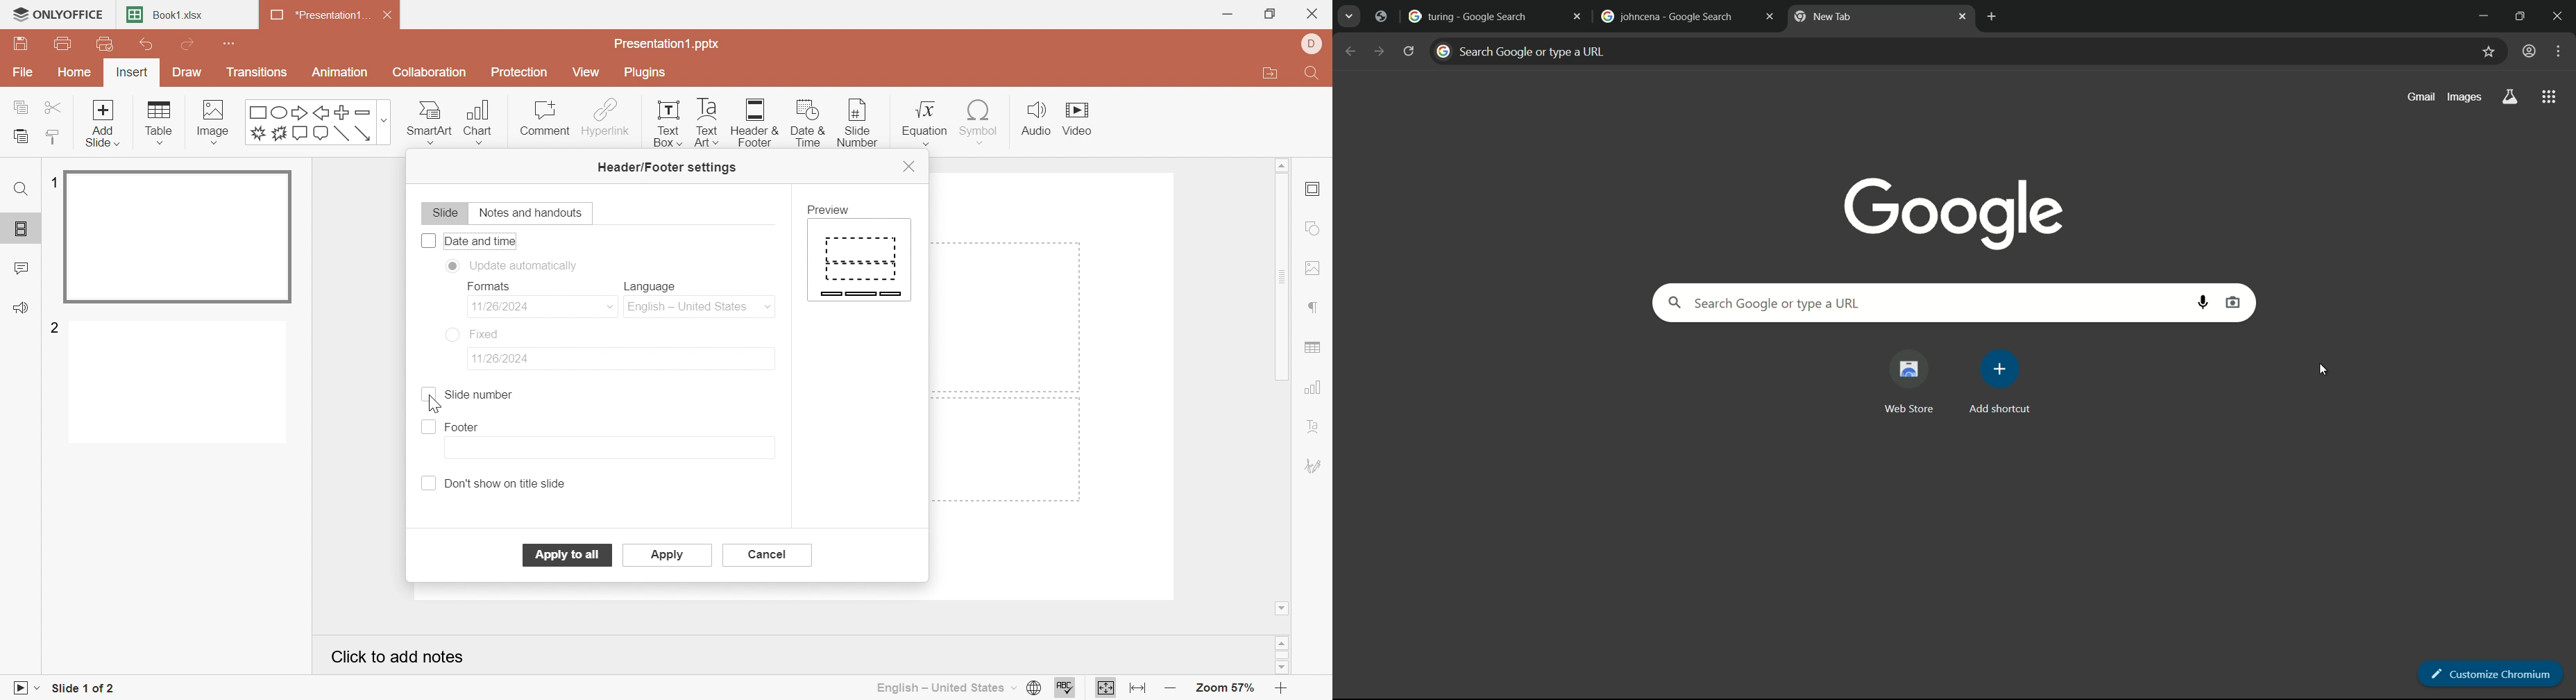  Describe the element at coordinates (427, 396) in the screenshot. I see `Checkbox` at that location.